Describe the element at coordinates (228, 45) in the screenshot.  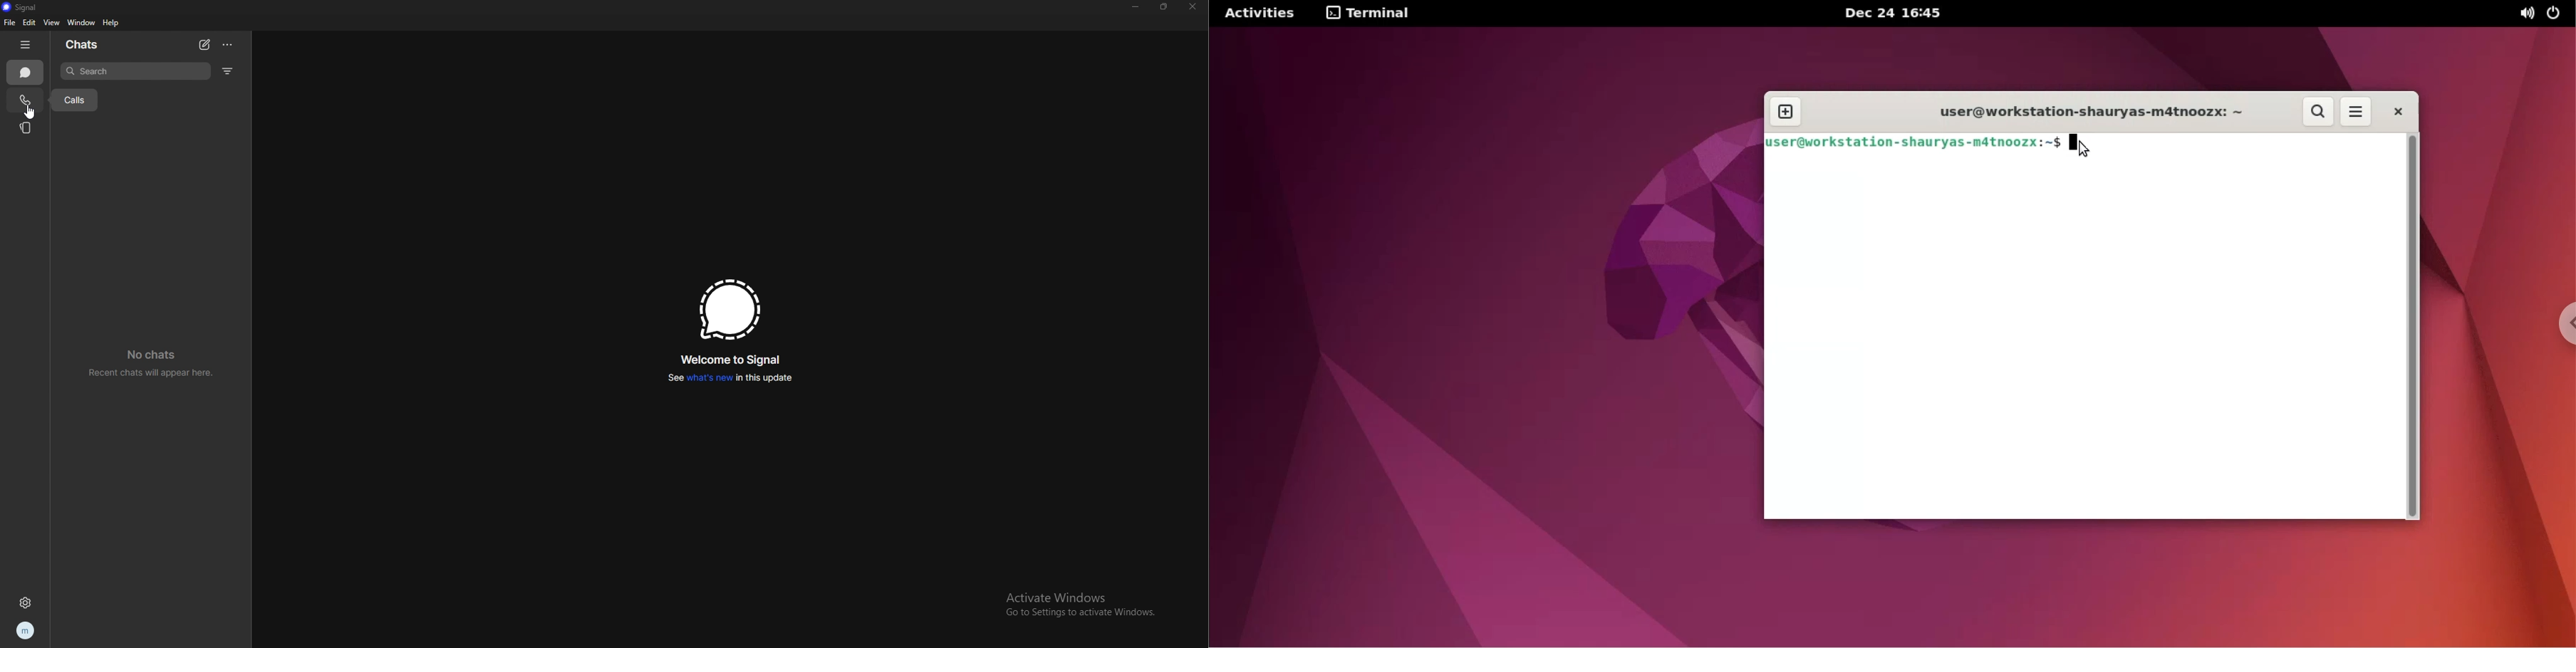
I see `options` at that location.